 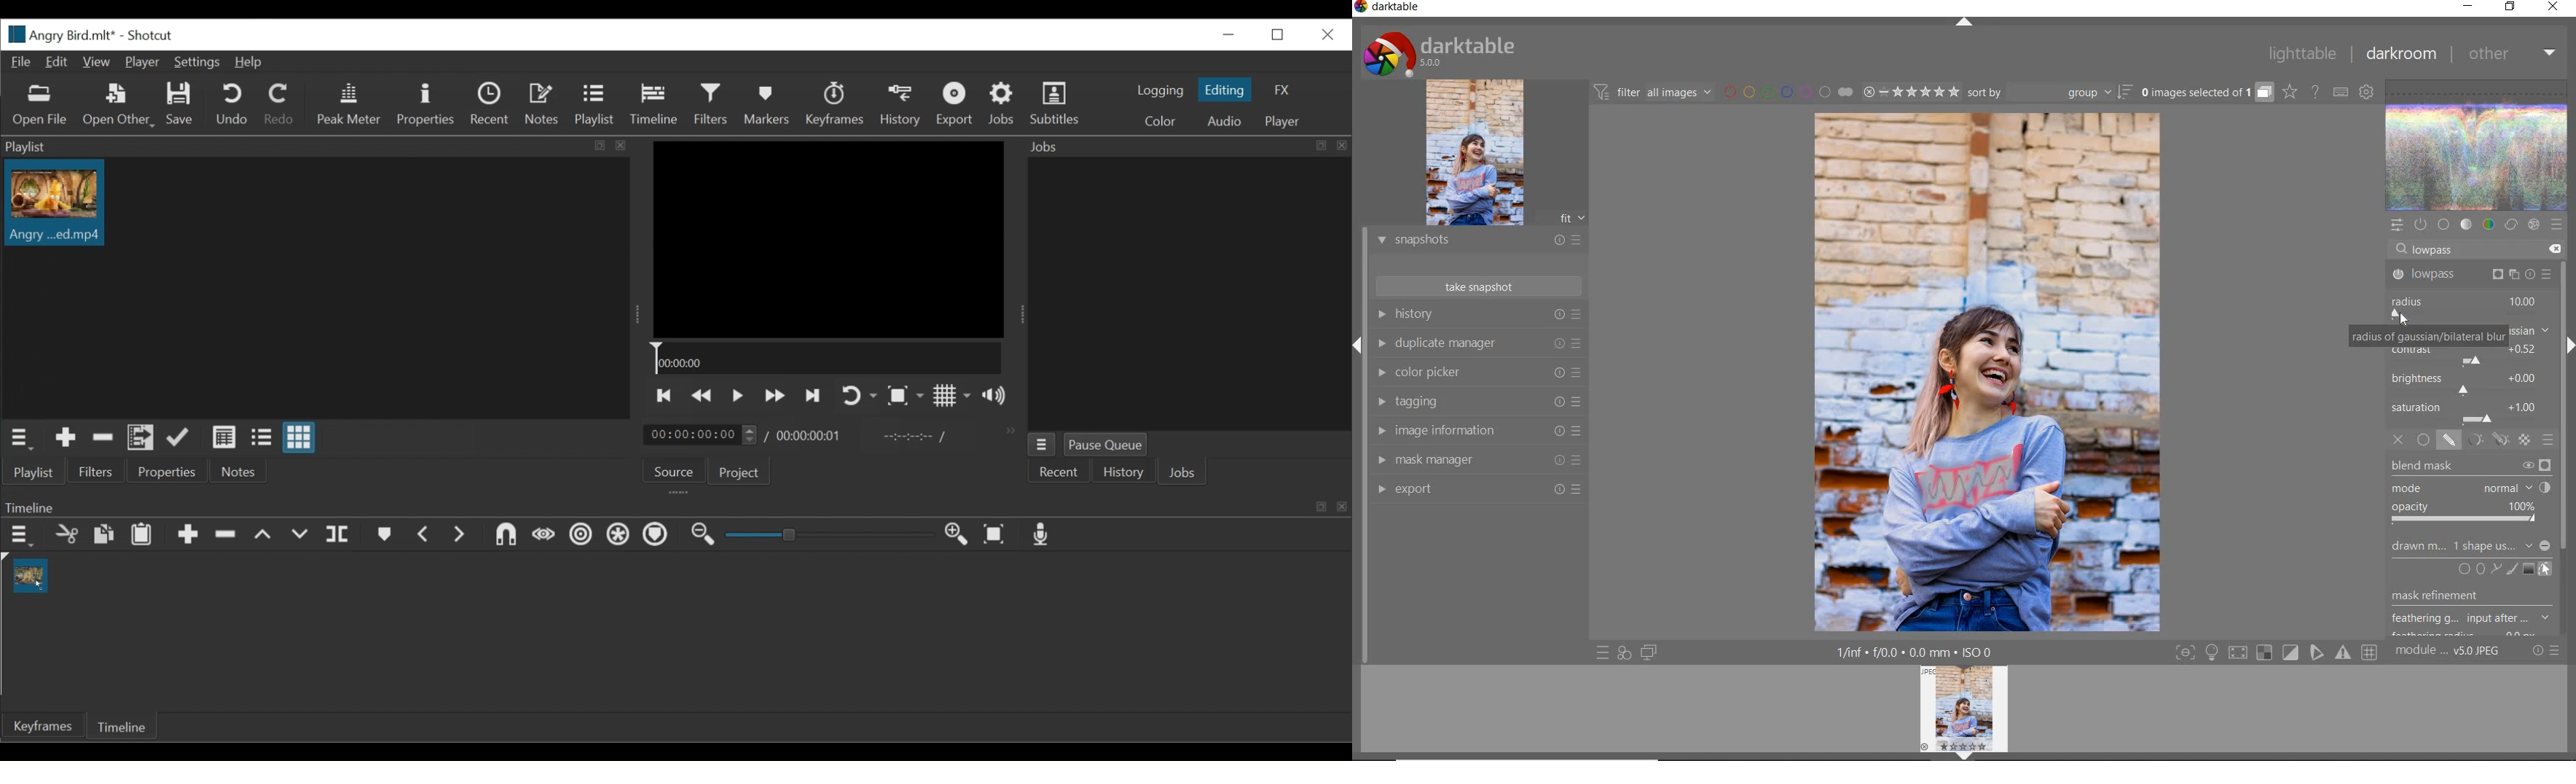 I want to click on drawn, so click(x=2415, y=548).